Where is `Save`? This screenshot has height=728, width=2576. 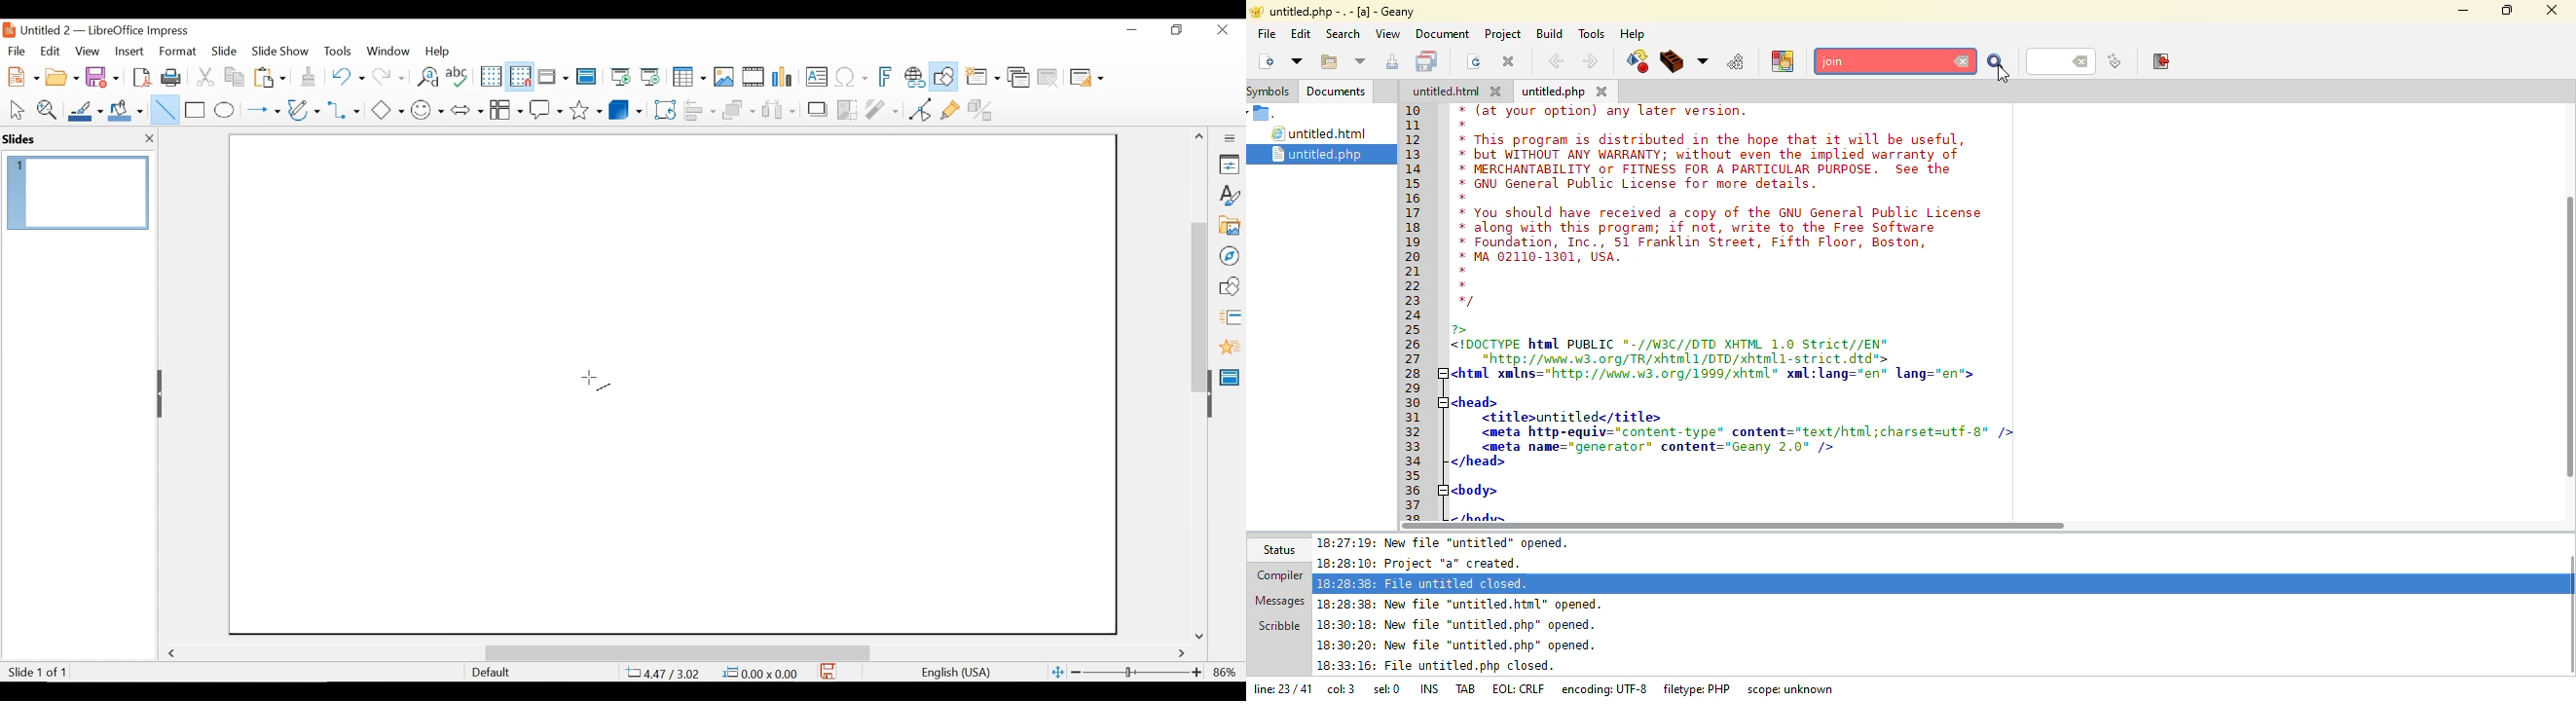
Save is located at coordinates (827, 671).